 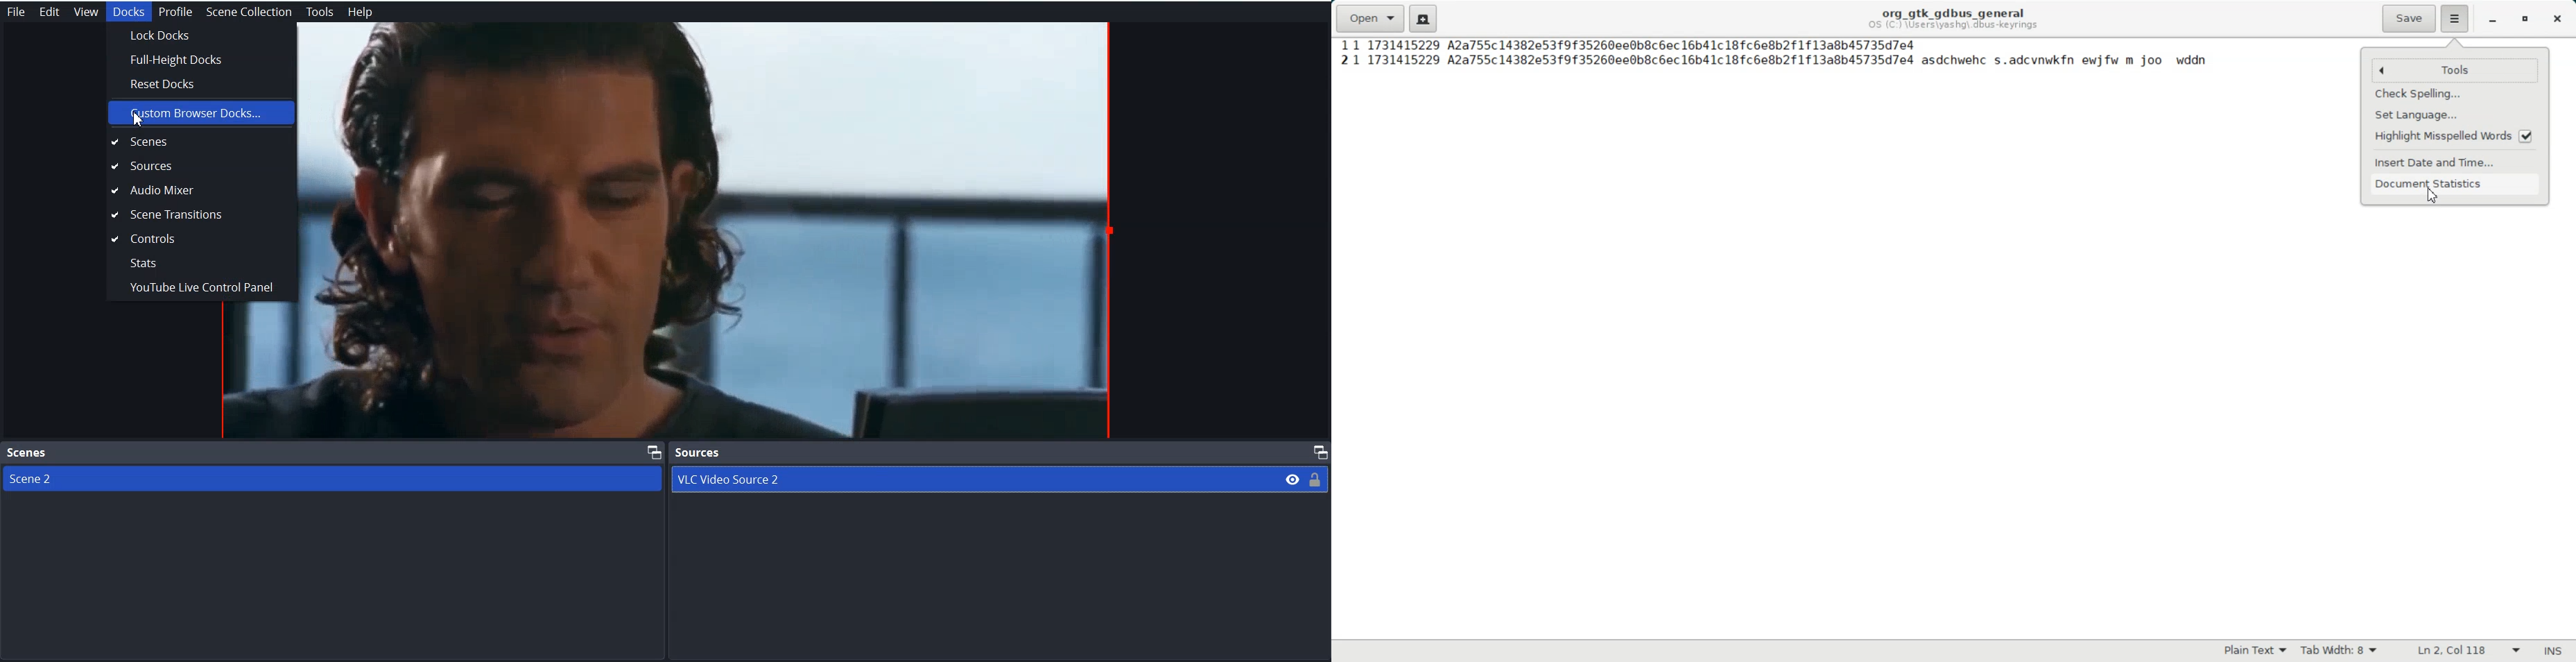 I want to click on Stats, so click(x=200, y=264).